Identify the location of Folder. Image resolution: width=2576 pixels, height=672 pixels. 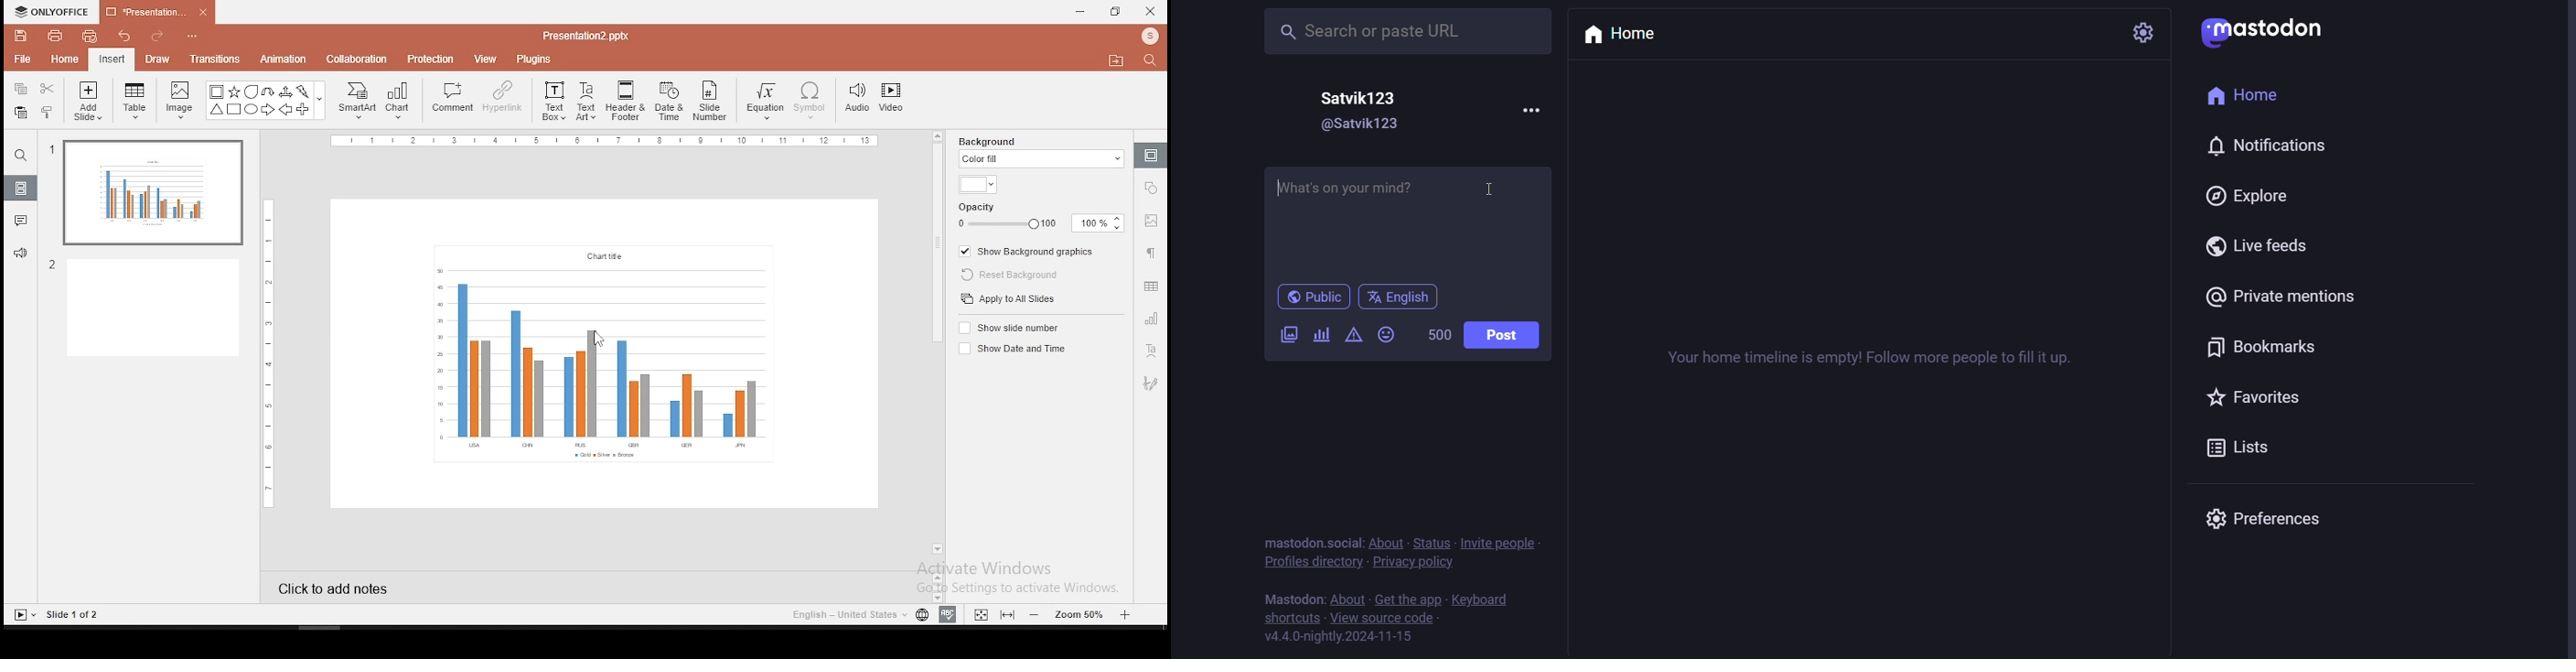
(1116, 60).